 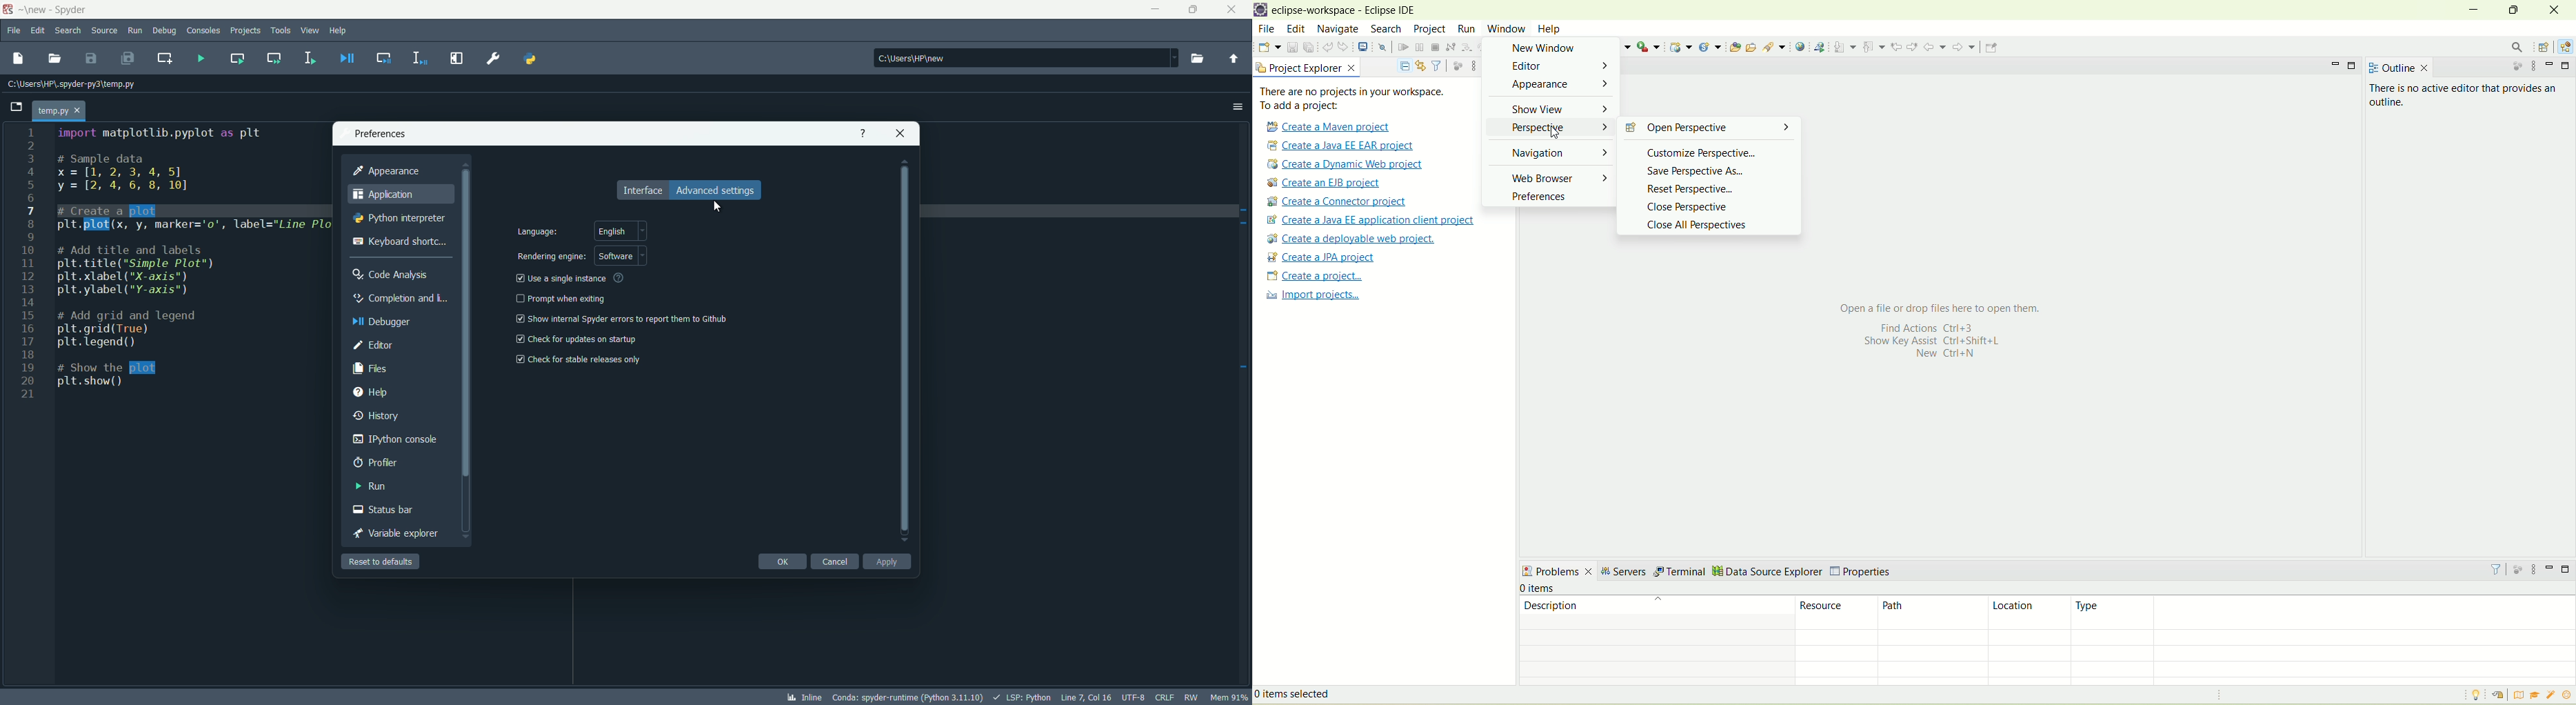 What do you see at coordinates (865, 133) in the screenshot?
I see `get help` at bounding box center [865, 133].